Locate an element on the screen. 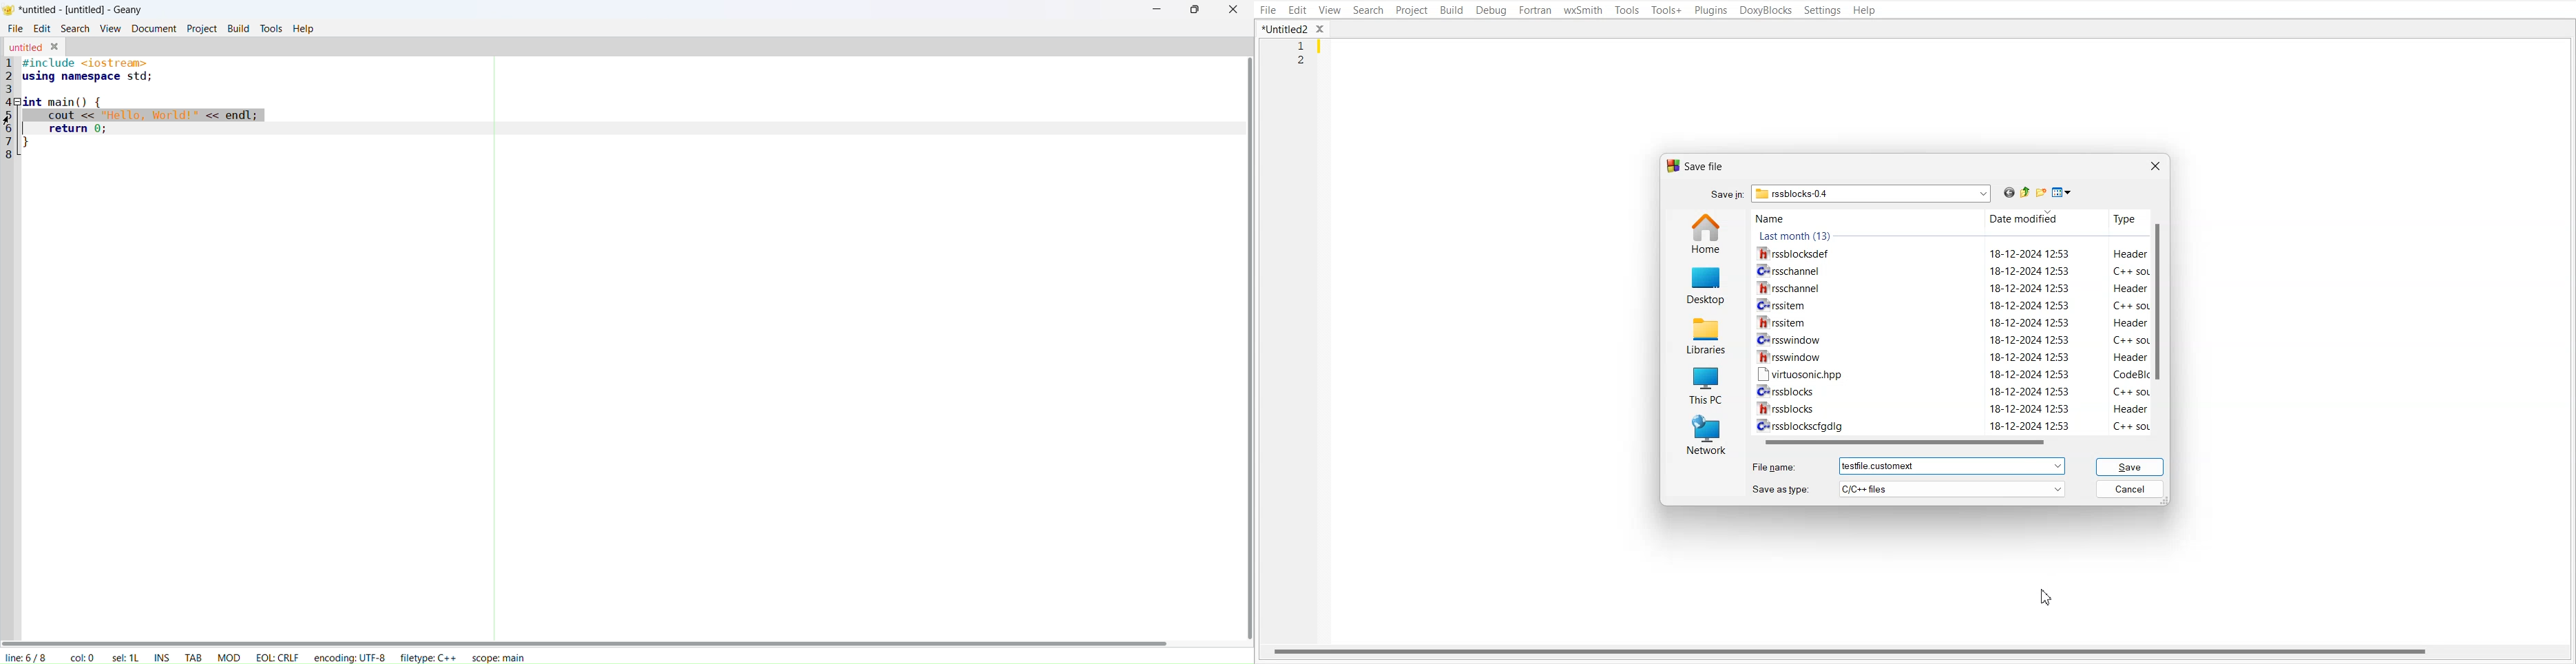 This screenshot has width=2576, height=672. DoxyBlocks is located at coordinates (1766, 10).